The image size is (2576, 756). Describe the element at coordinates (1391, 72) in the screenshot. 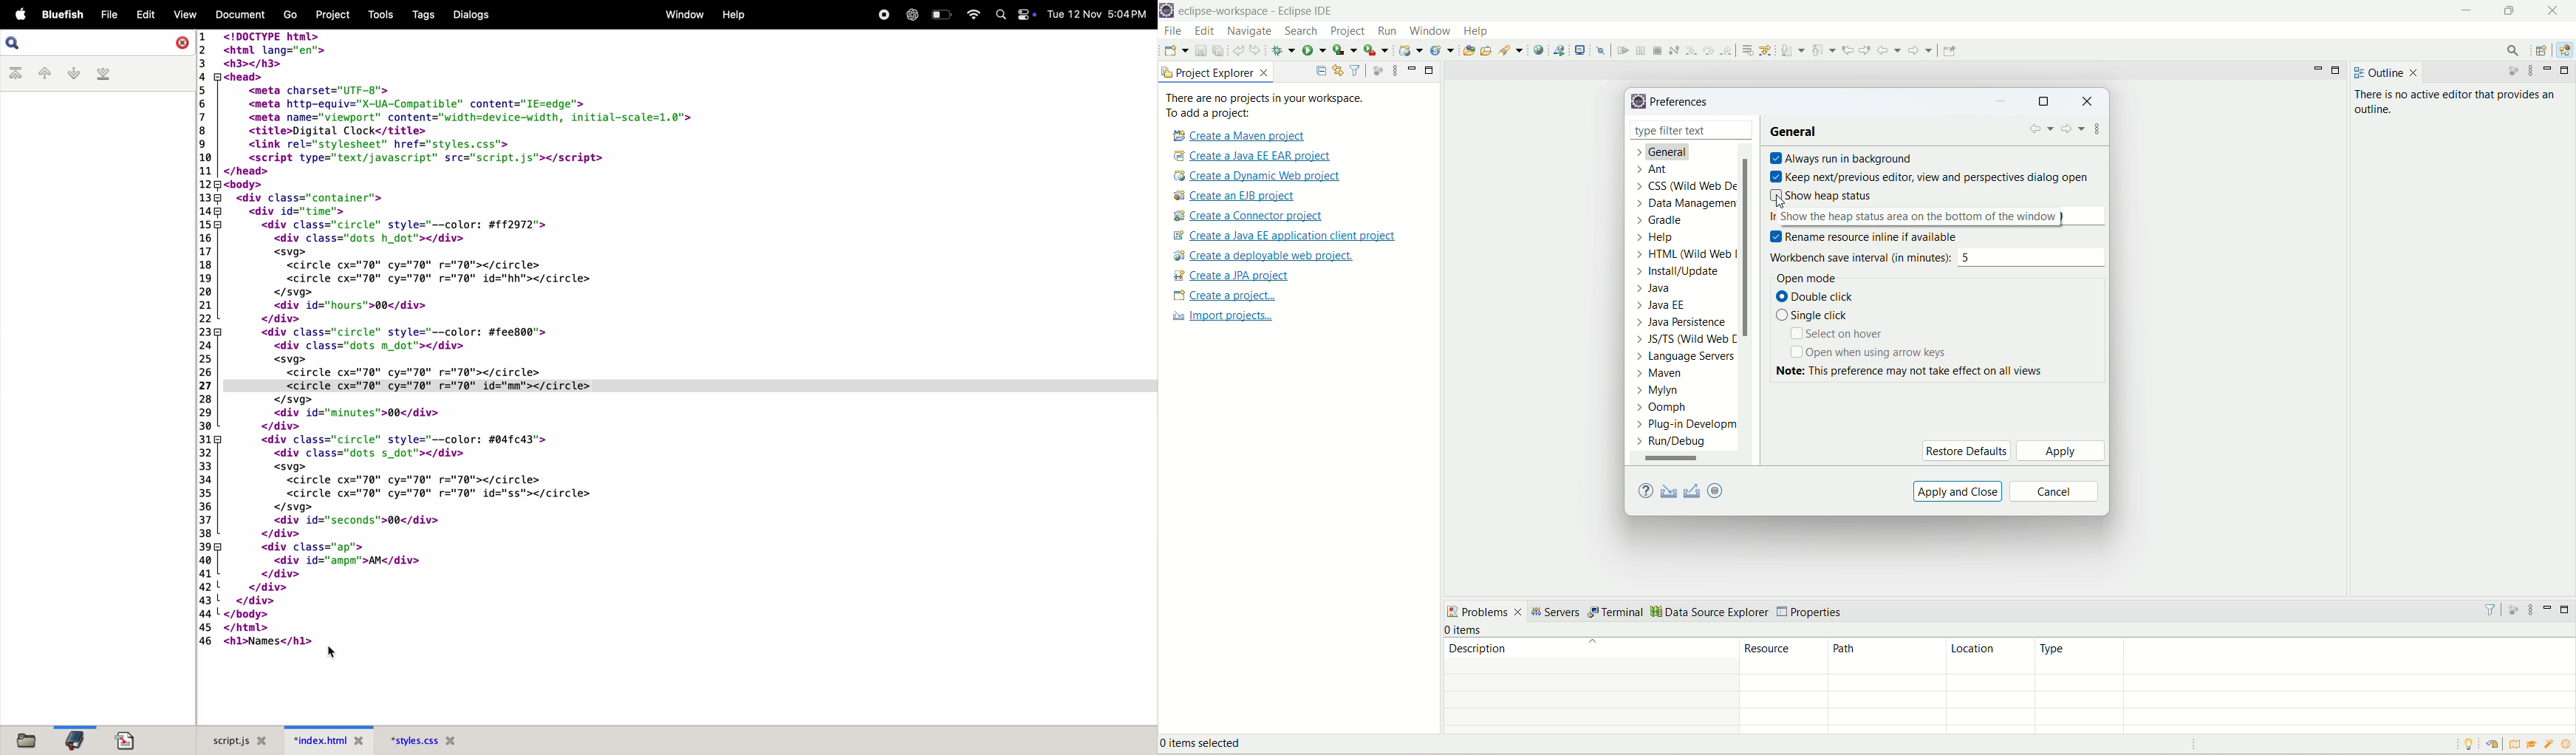

I see `view menu` at that location.